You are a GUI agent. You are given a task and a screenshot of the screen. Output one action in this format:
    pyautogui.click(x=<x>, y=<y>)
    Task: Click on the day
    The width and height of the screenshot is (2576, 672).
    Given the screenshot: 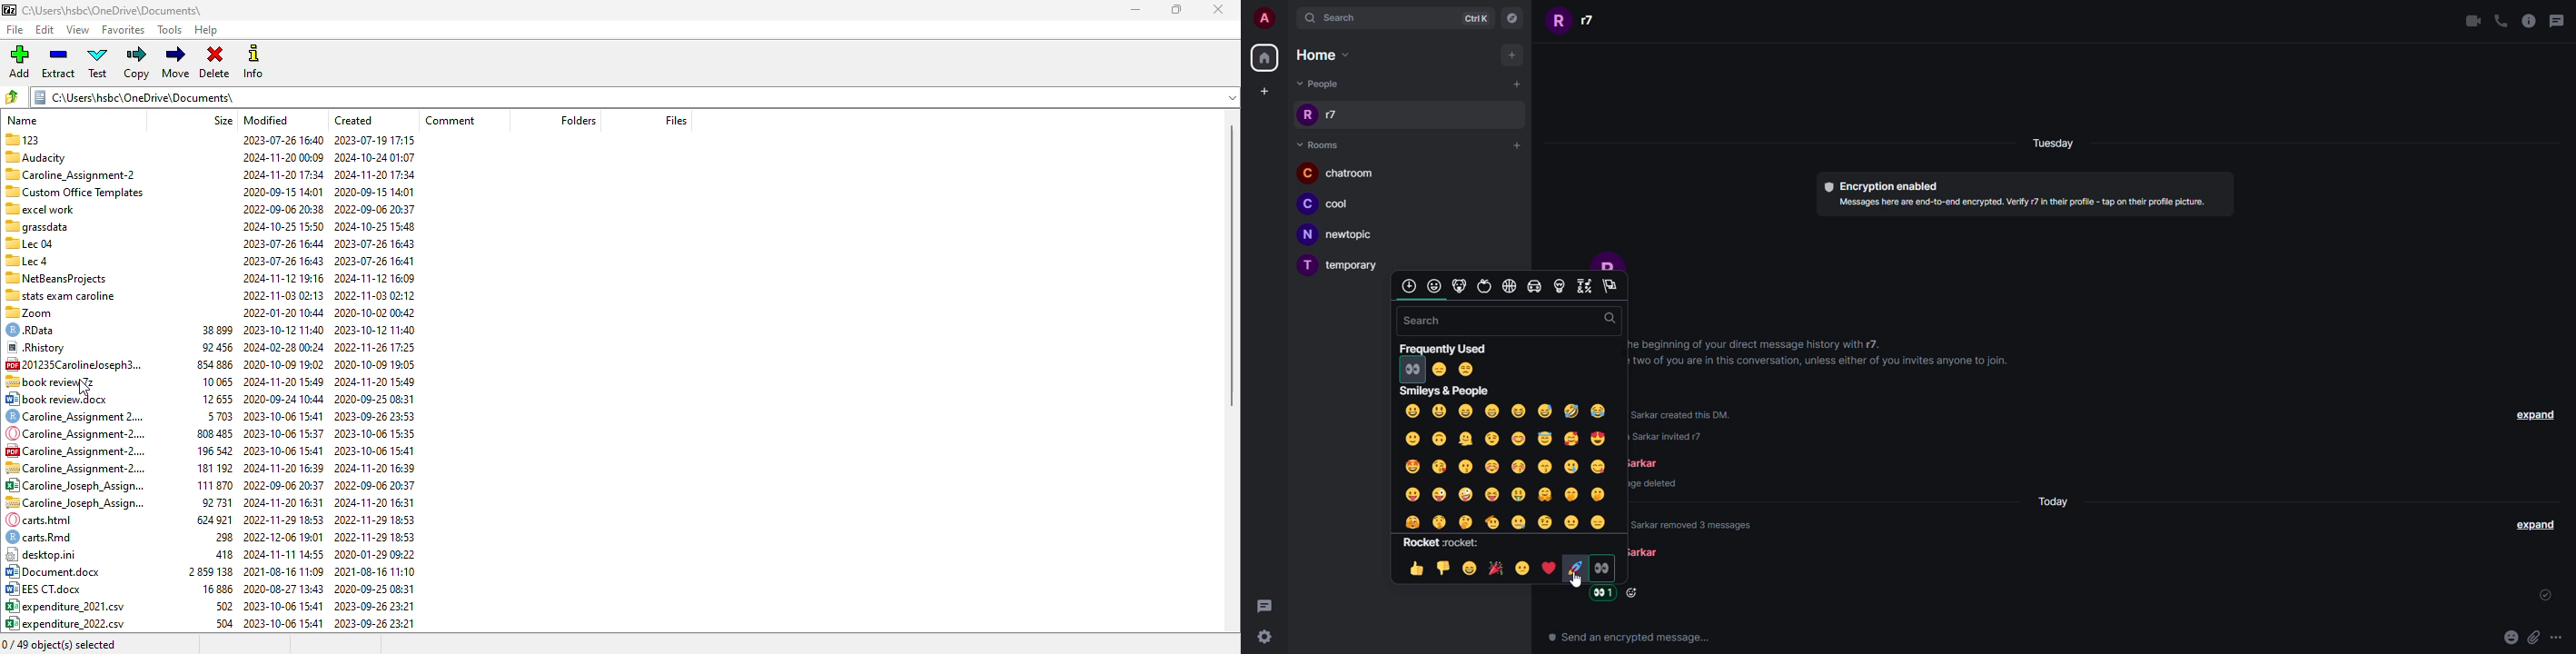 What is the action you would take?
    pyautogui.click(x=2052, y=144)
    